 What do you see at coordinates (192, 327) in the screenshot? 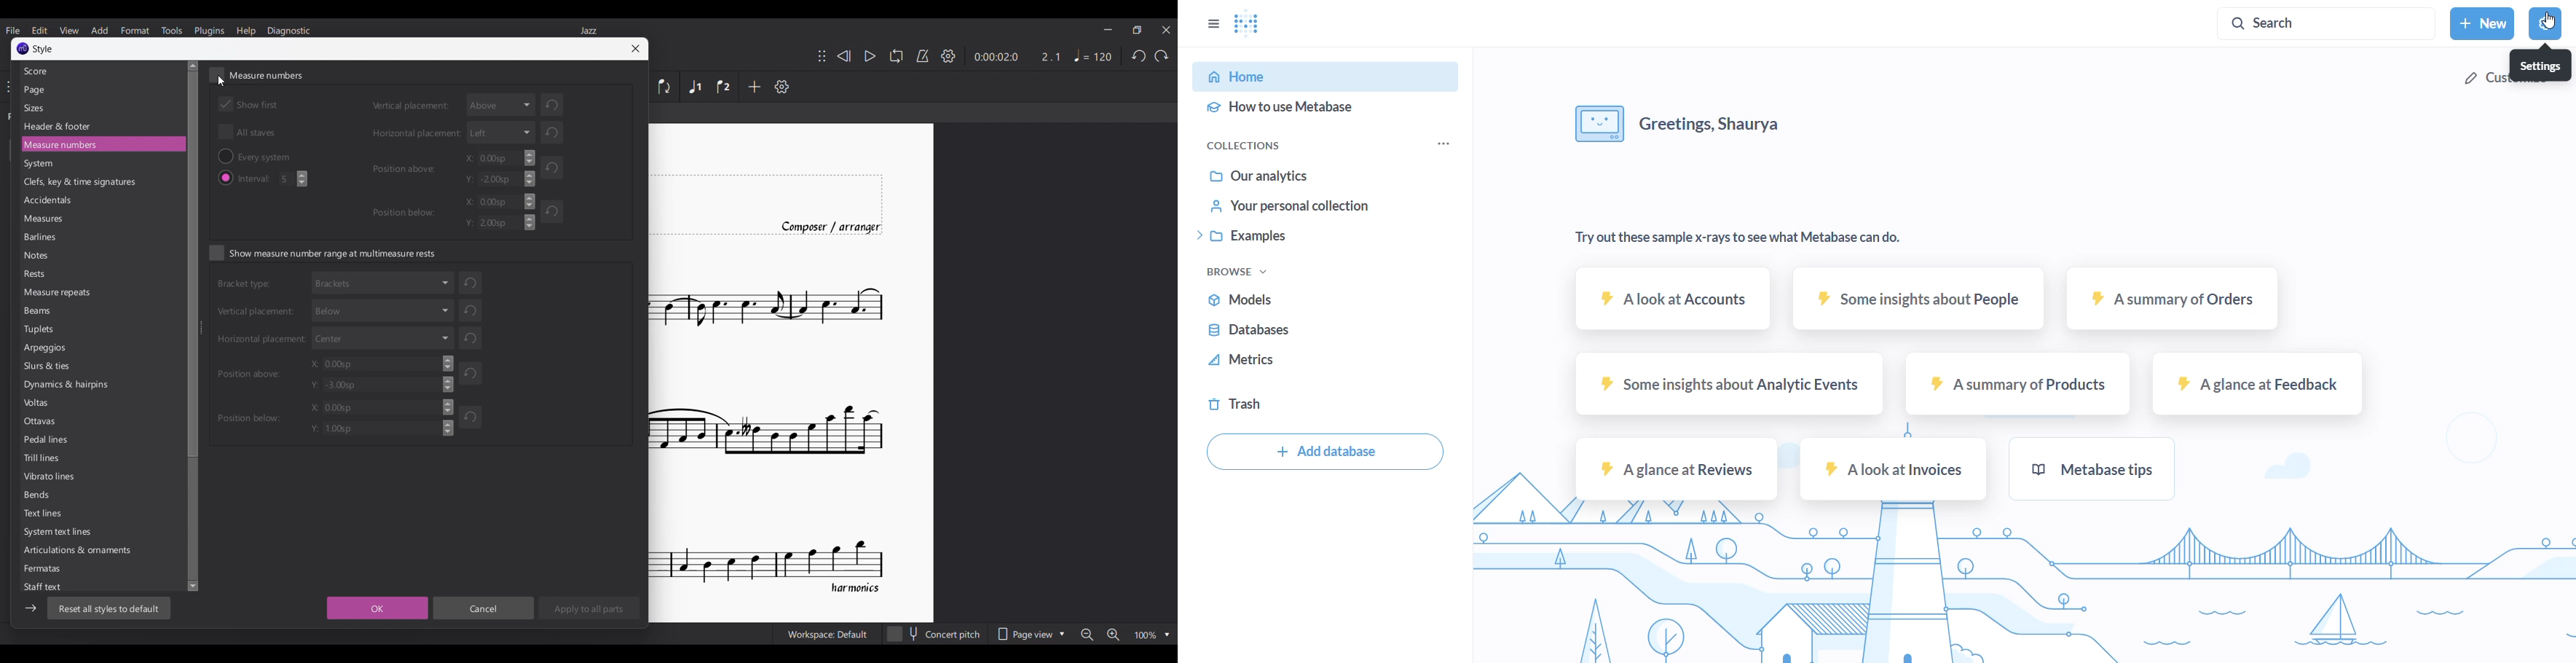
I see `Change width of panel` at bounding box center [192, 327].